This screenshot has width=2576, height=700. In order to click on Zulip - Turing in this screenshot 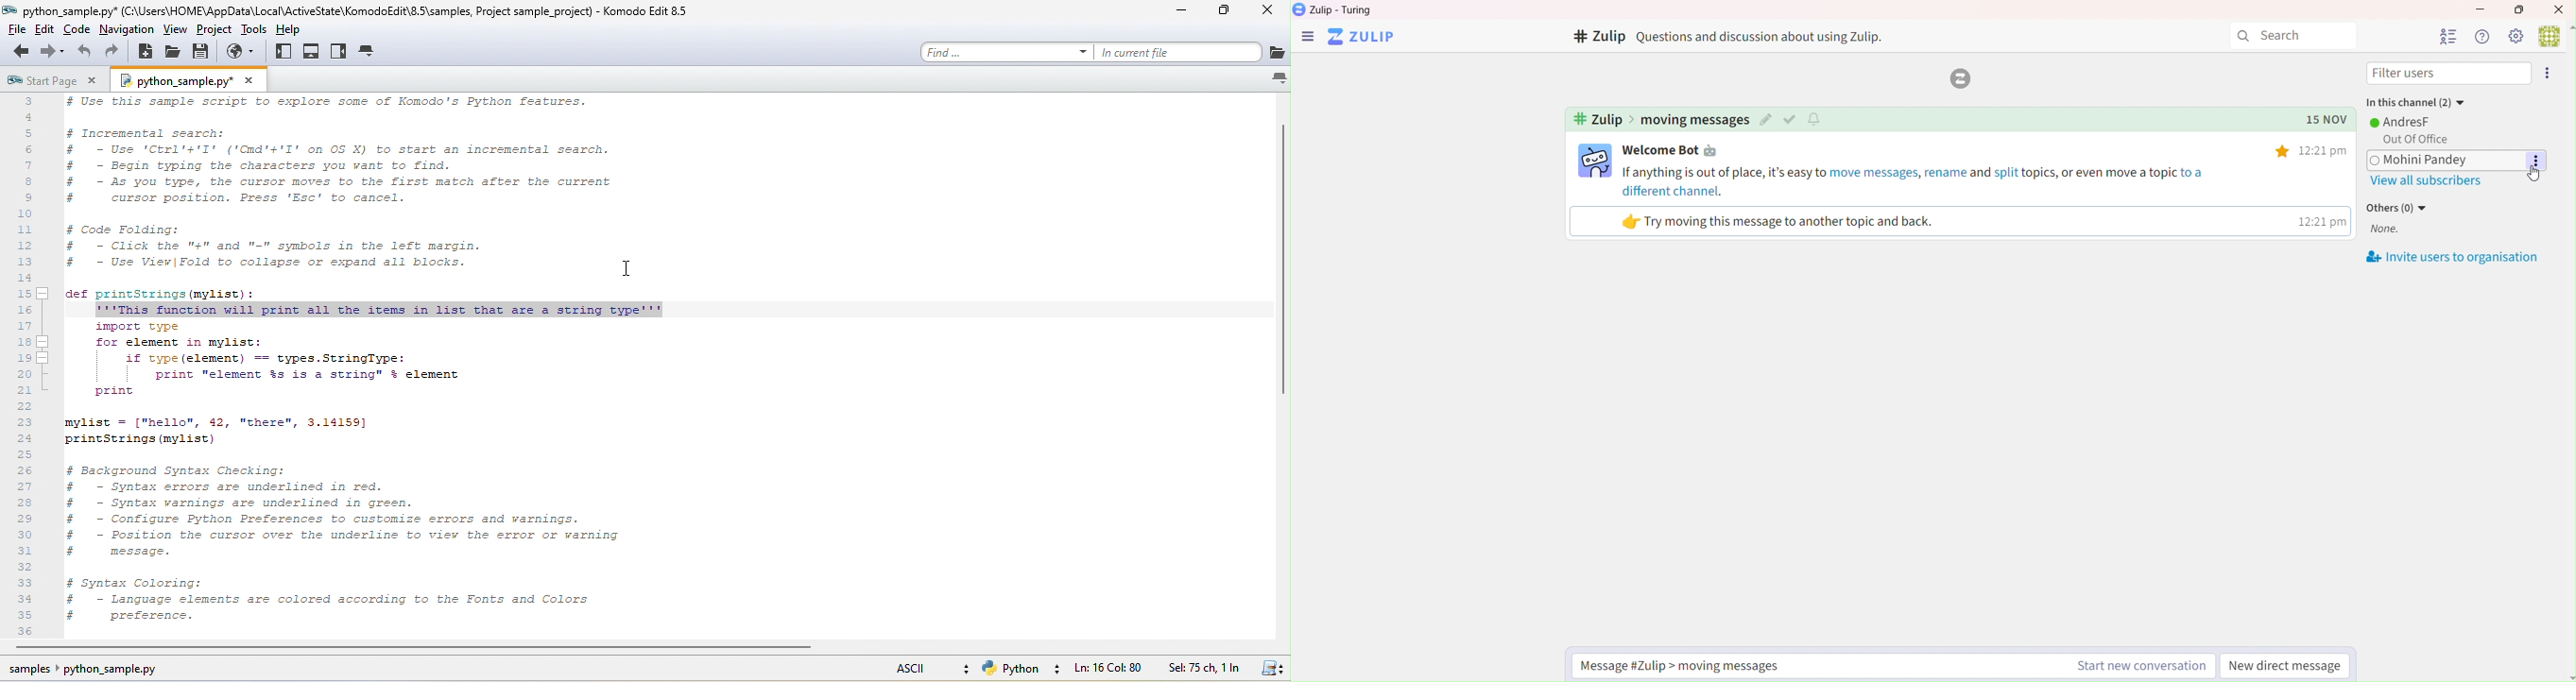, I will do `click(1345, 10)`.